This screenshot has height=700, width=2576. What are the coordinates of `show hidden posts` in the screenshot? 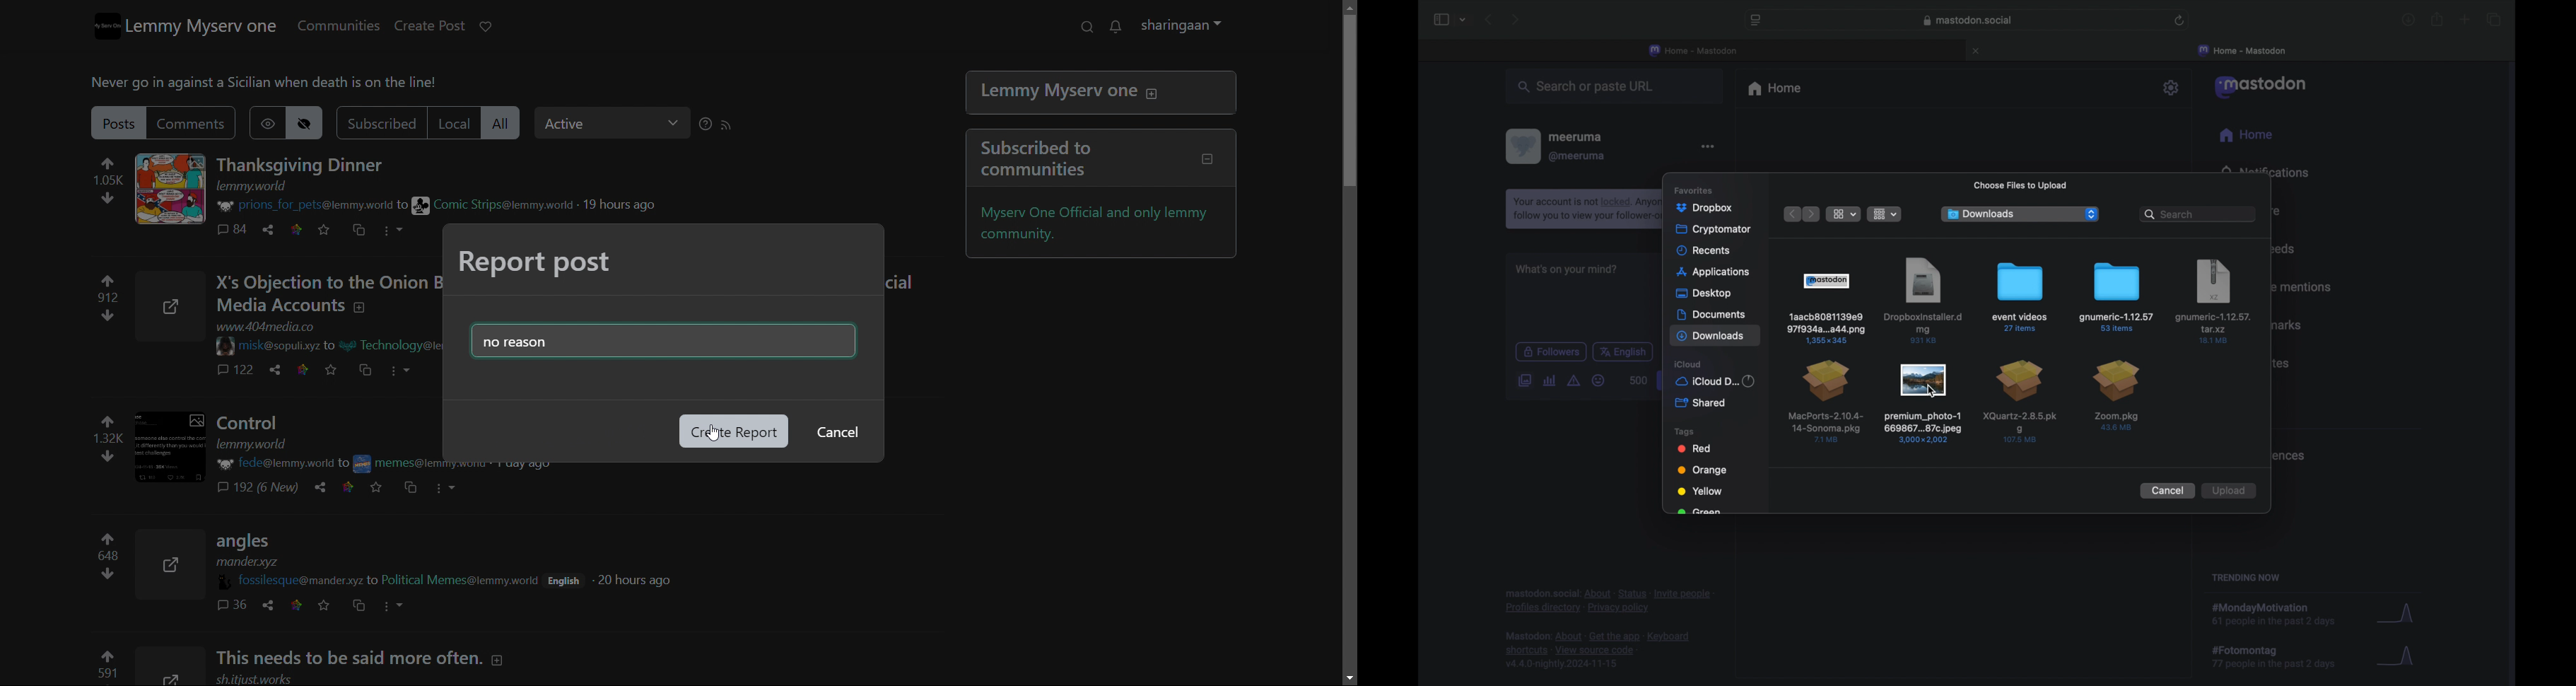 It's located at (274, 122).